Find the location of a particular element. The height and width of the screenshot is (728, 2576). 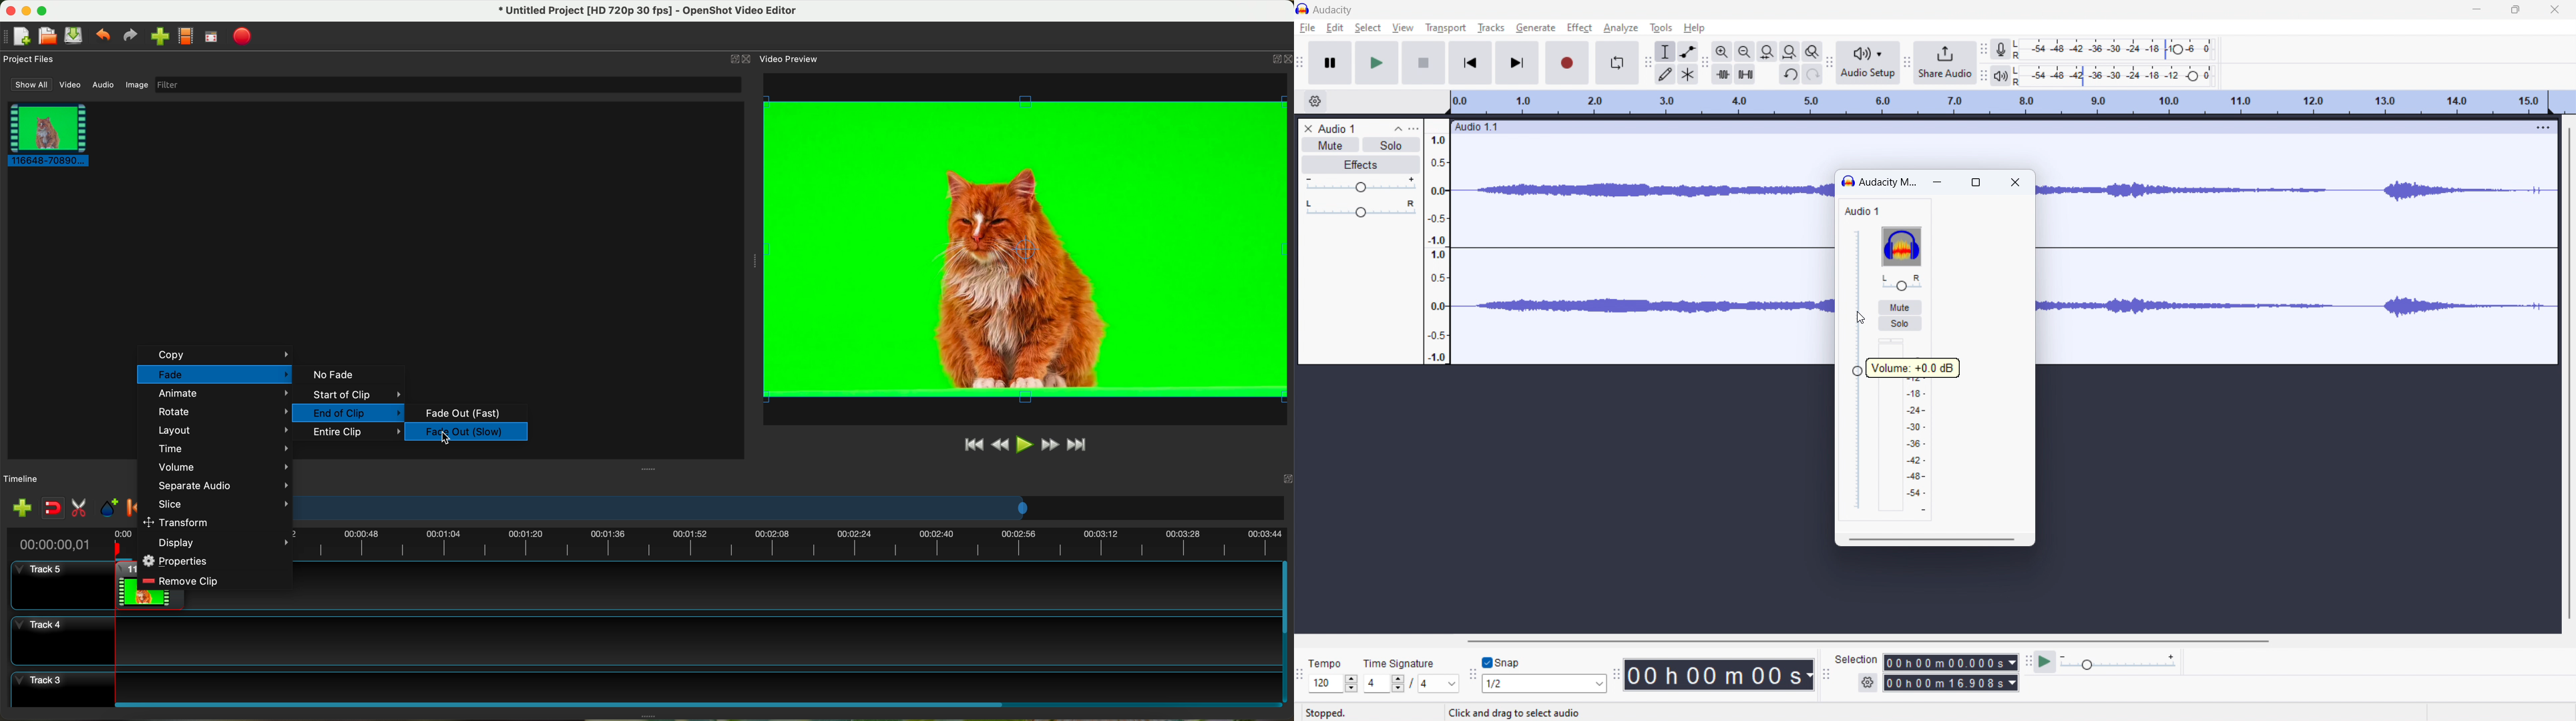

pan: center is located at coordinates (1361, 209).